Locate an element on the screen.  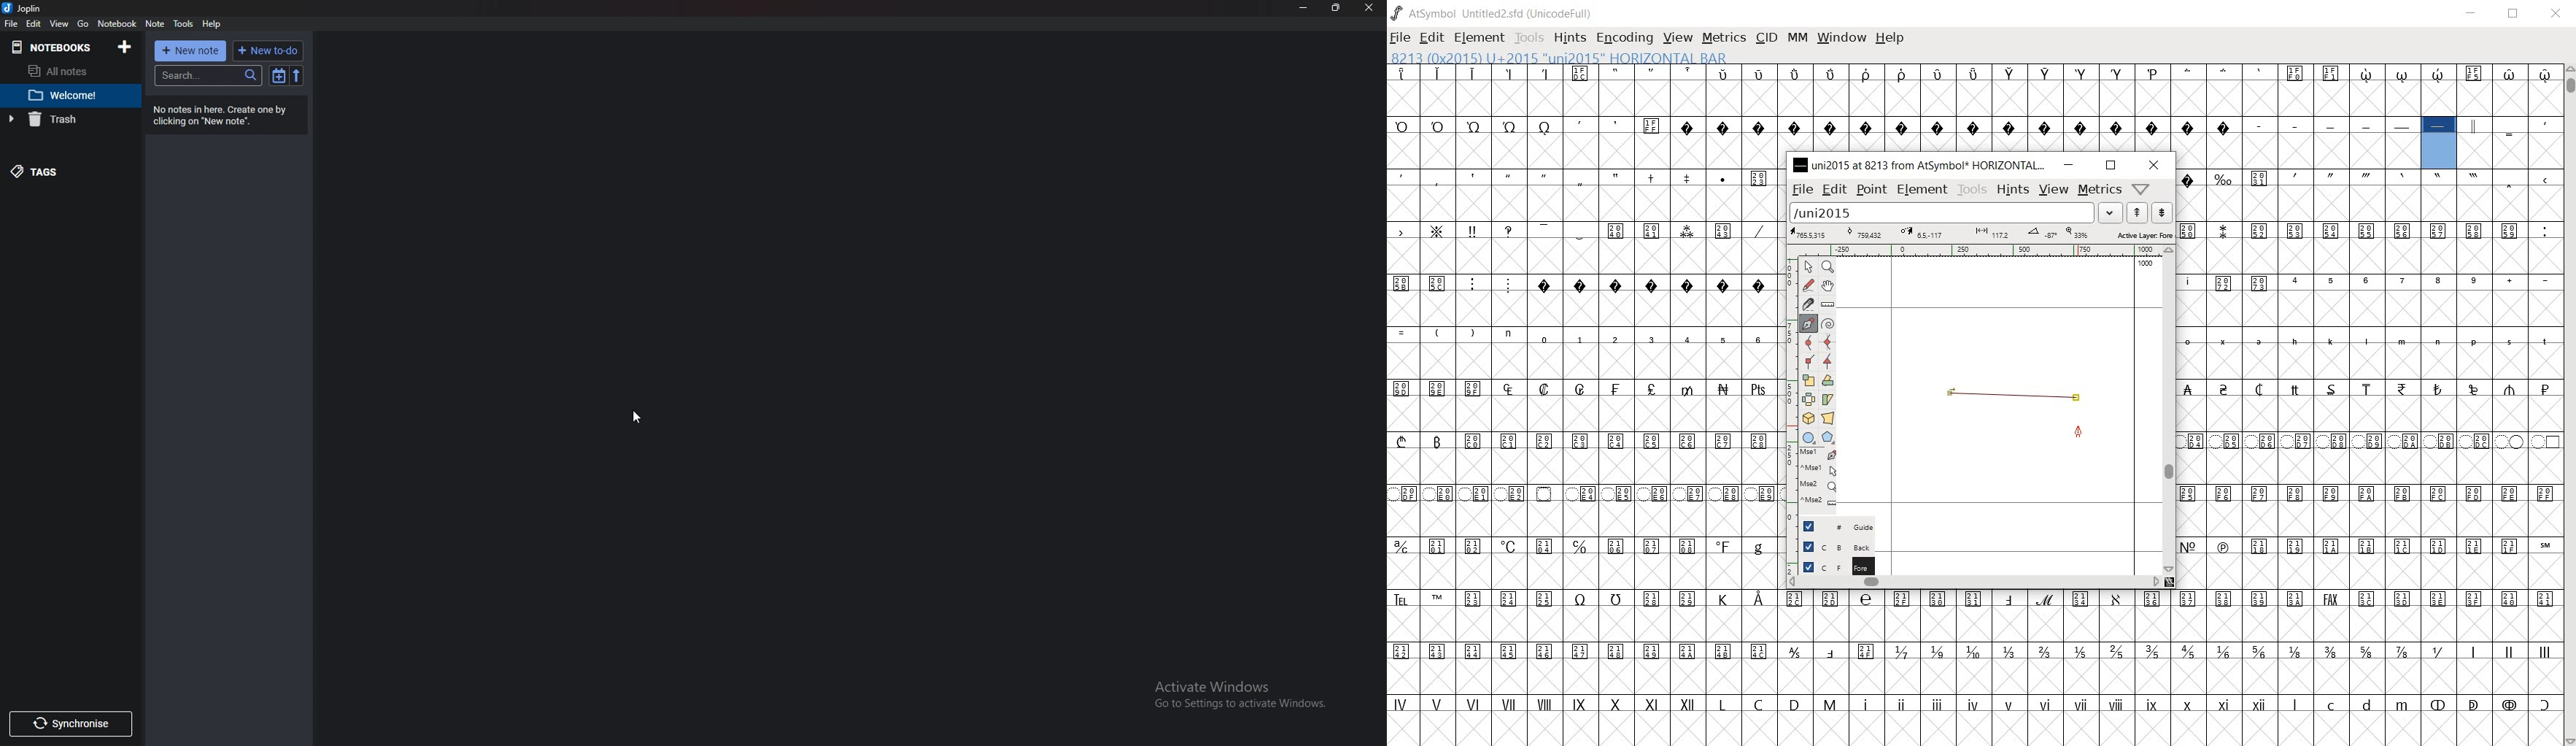
Background is located at coordinates (1832, 547).